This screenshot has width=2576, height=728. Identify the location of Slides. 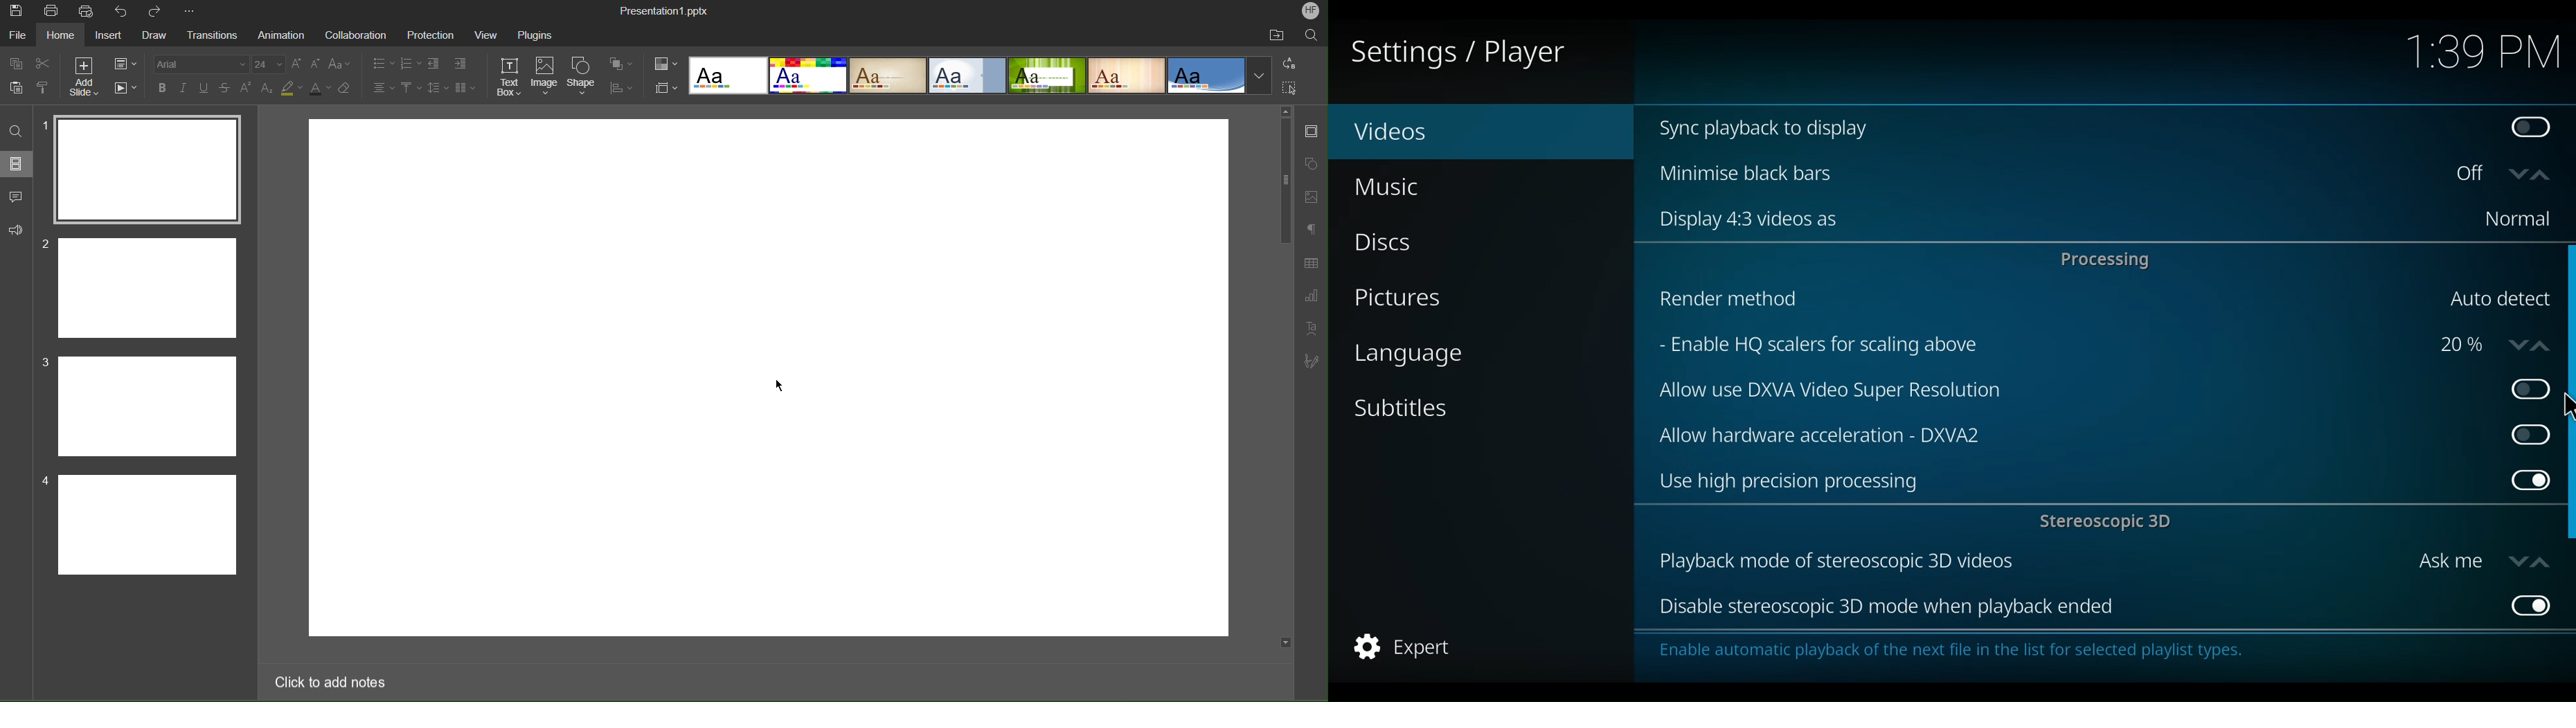
(18, 163).